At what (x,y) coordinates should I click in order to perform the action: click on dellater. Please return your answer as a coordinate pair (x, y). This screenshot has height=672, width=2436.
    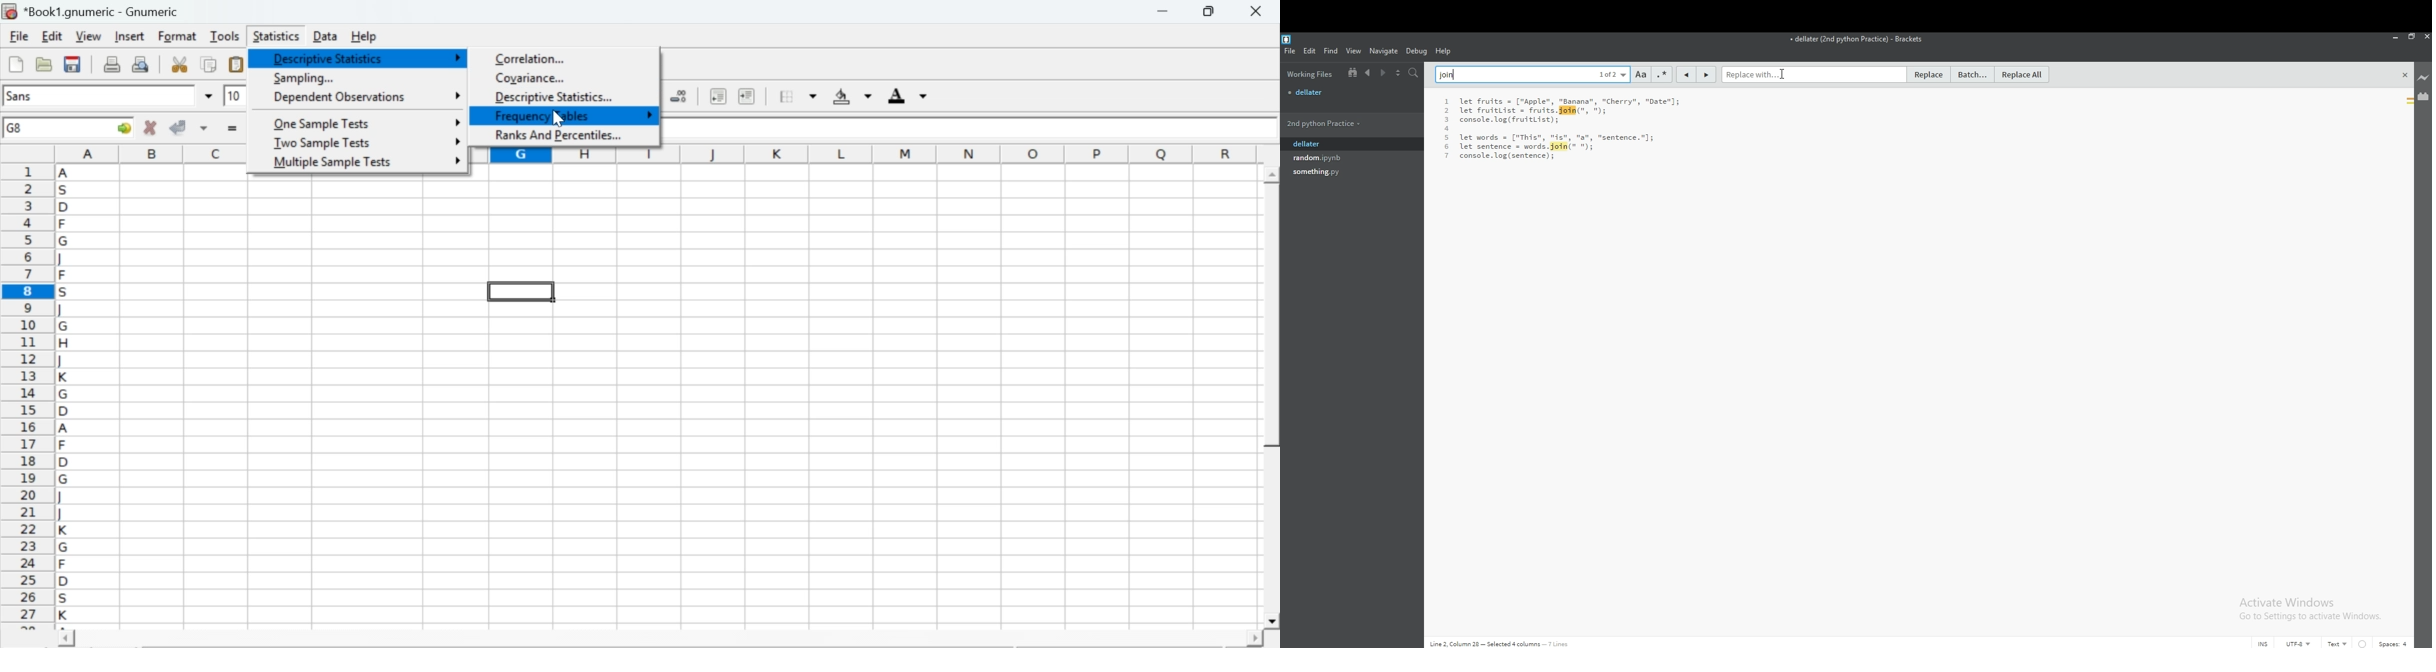
    Looking at the image, I should click on (1336, 145).